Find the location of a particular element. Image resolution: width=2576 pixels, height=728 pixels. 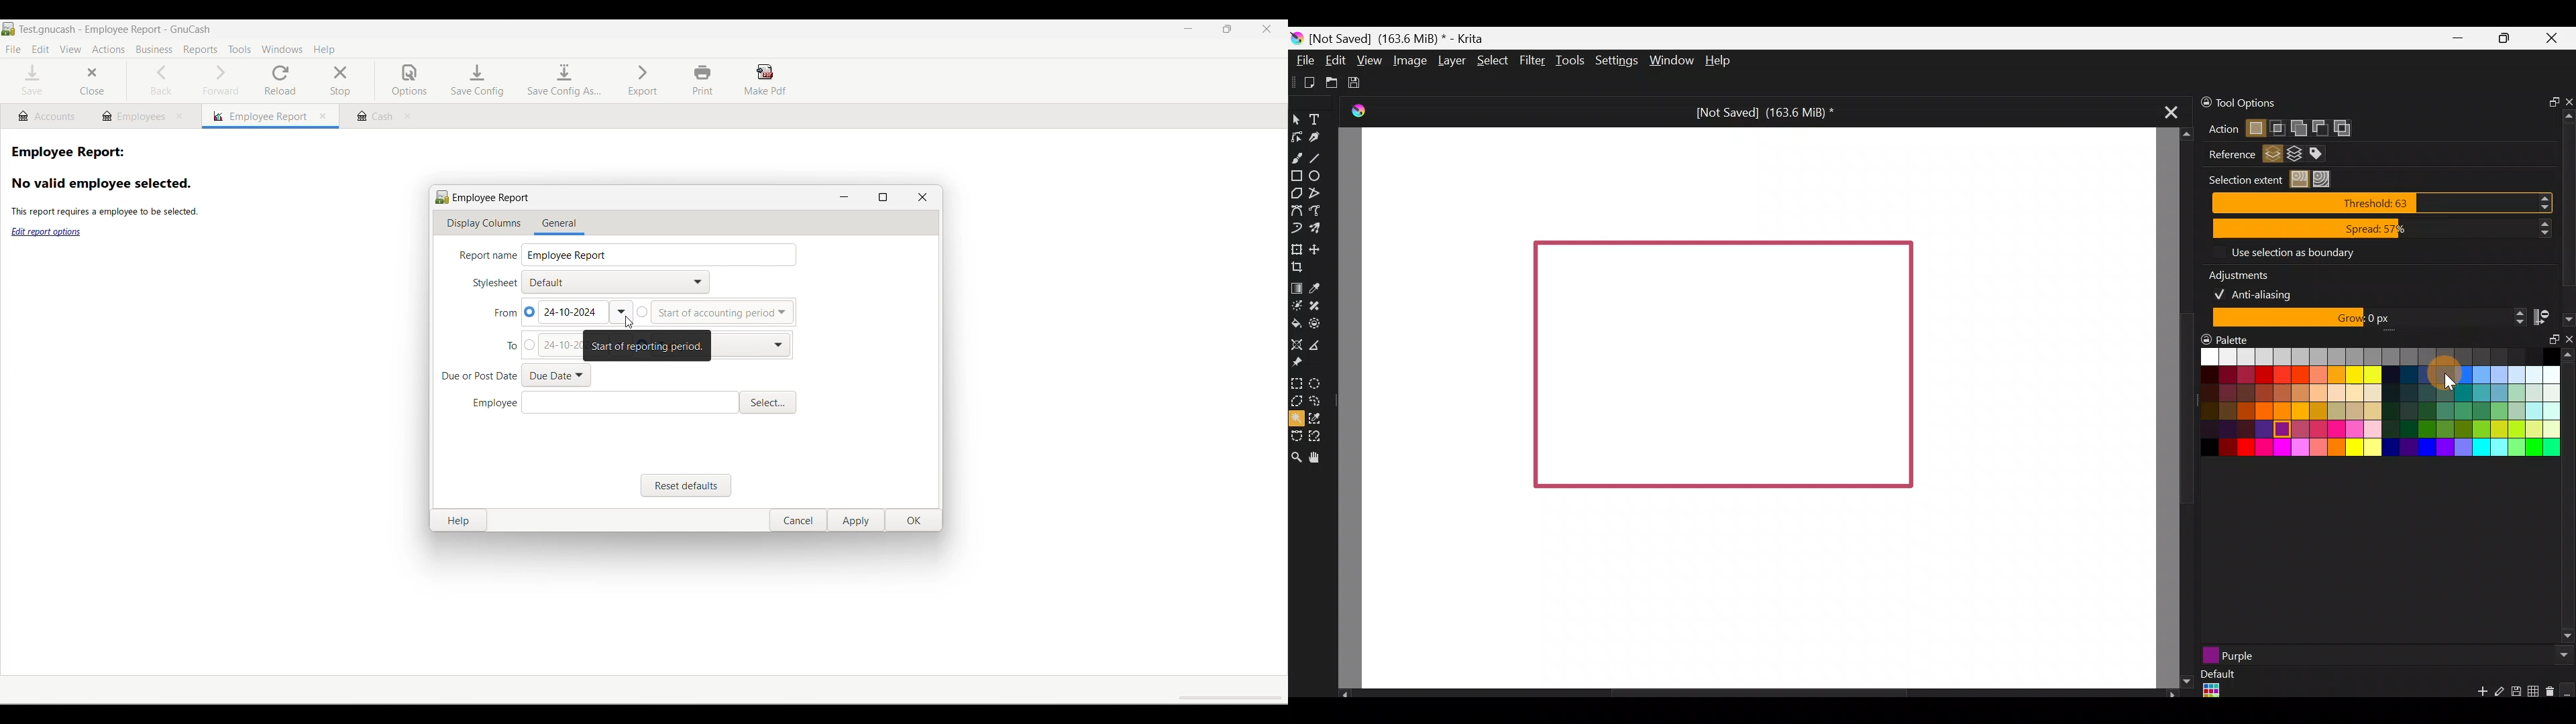

Layer is located at coordinates (1452, 60).